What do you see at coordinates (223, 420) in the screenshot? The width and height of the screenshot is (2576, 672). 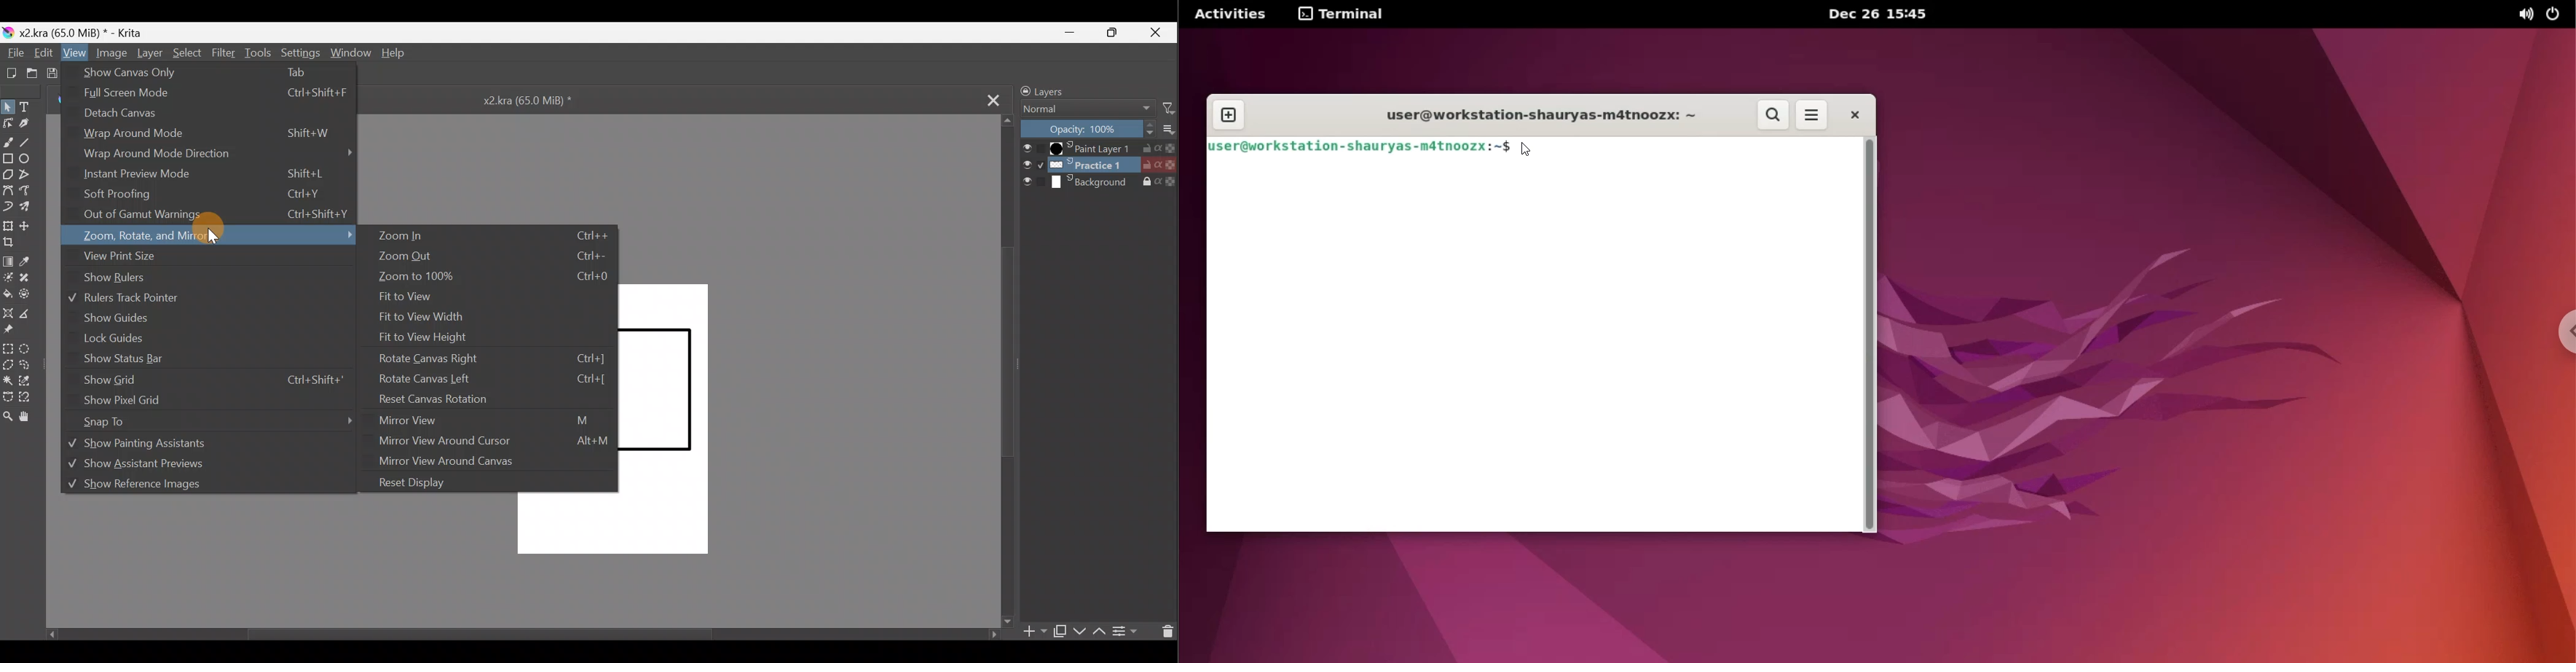 I see `Snap to` at bounding box center [223, 420].